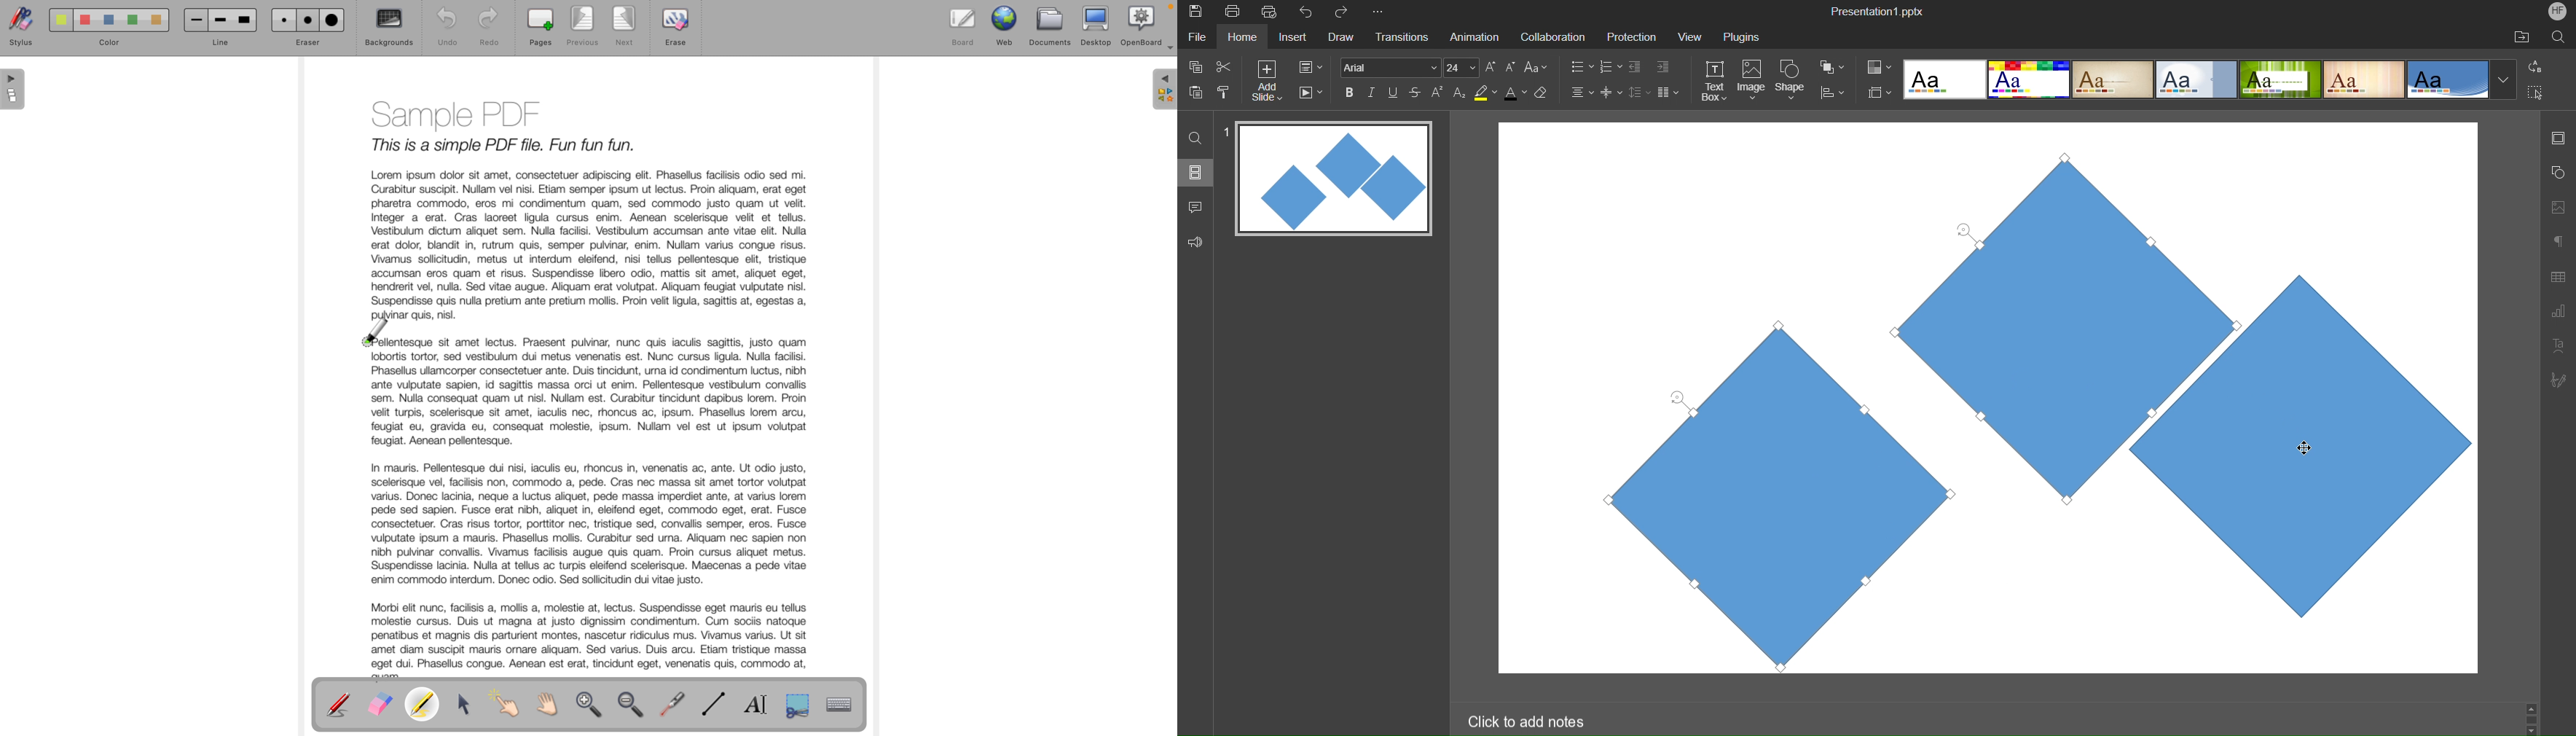 This screenshot has height=756, width=2576. I want to click on capture a part of the screen, so click(798, 705).